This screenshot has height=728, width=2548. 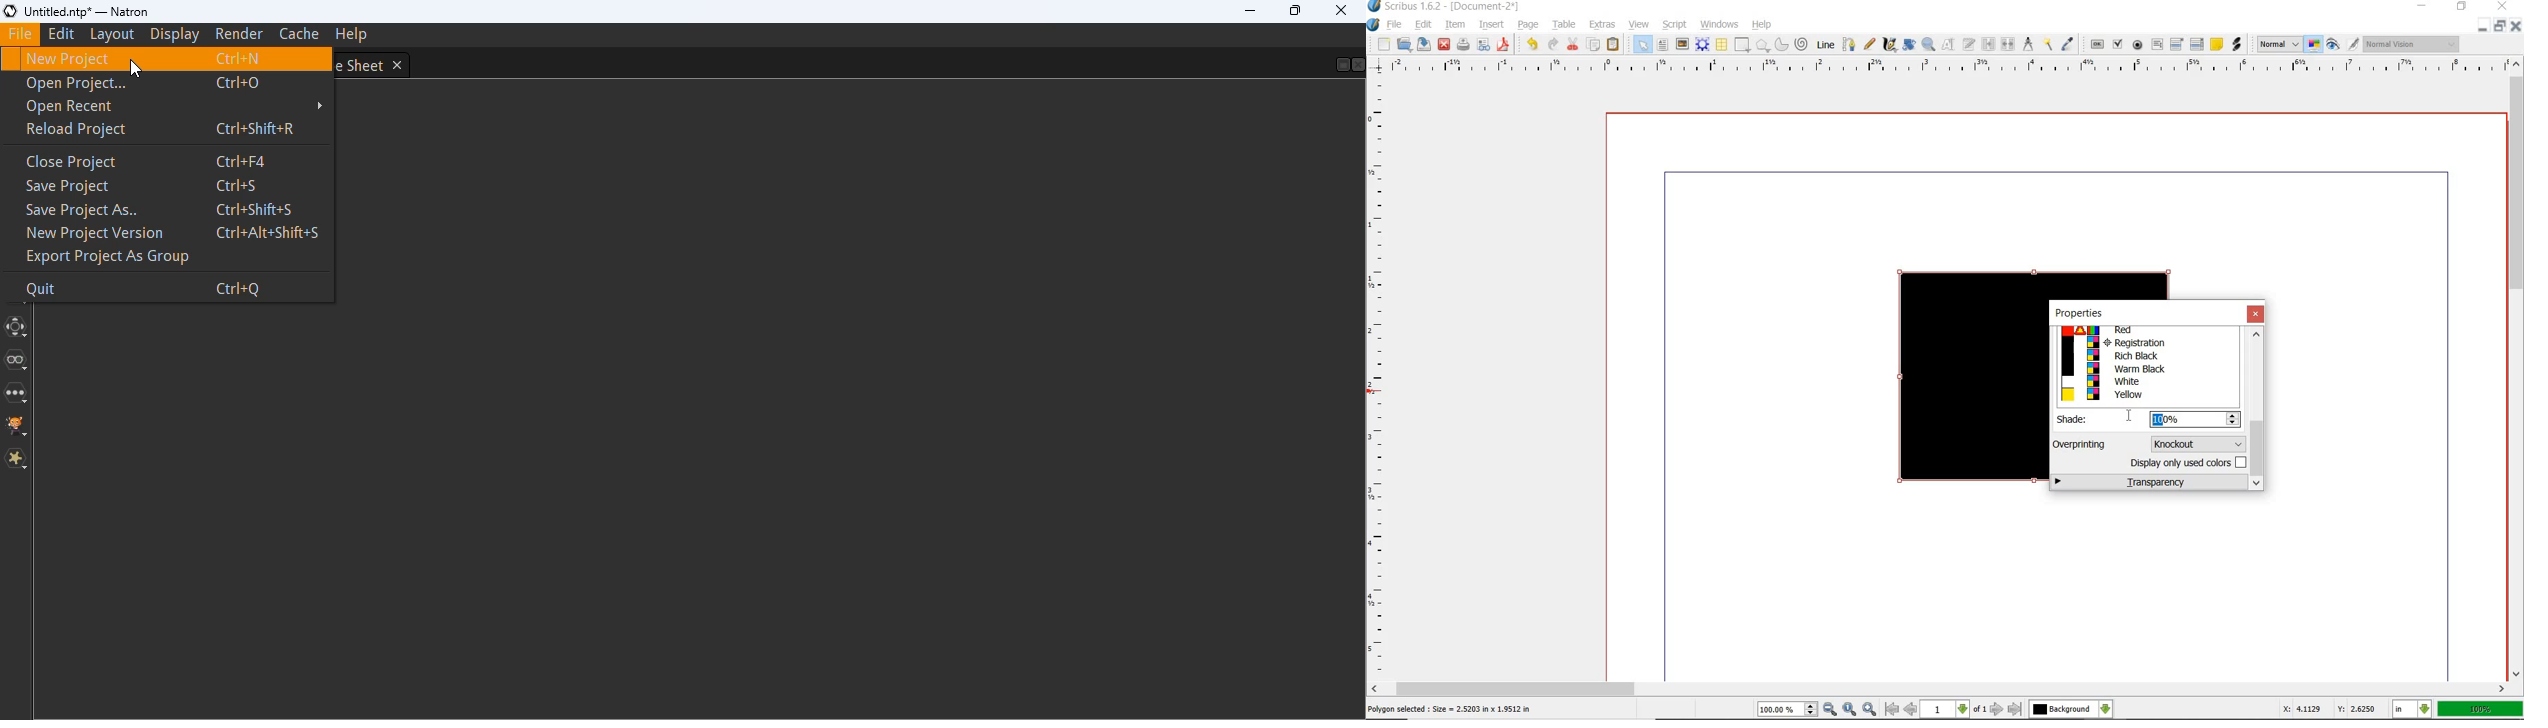 What do you see at coordinates (1889, 45) in the screenshot?
I see `calligraphic line` at bounding box center [1889, 45].